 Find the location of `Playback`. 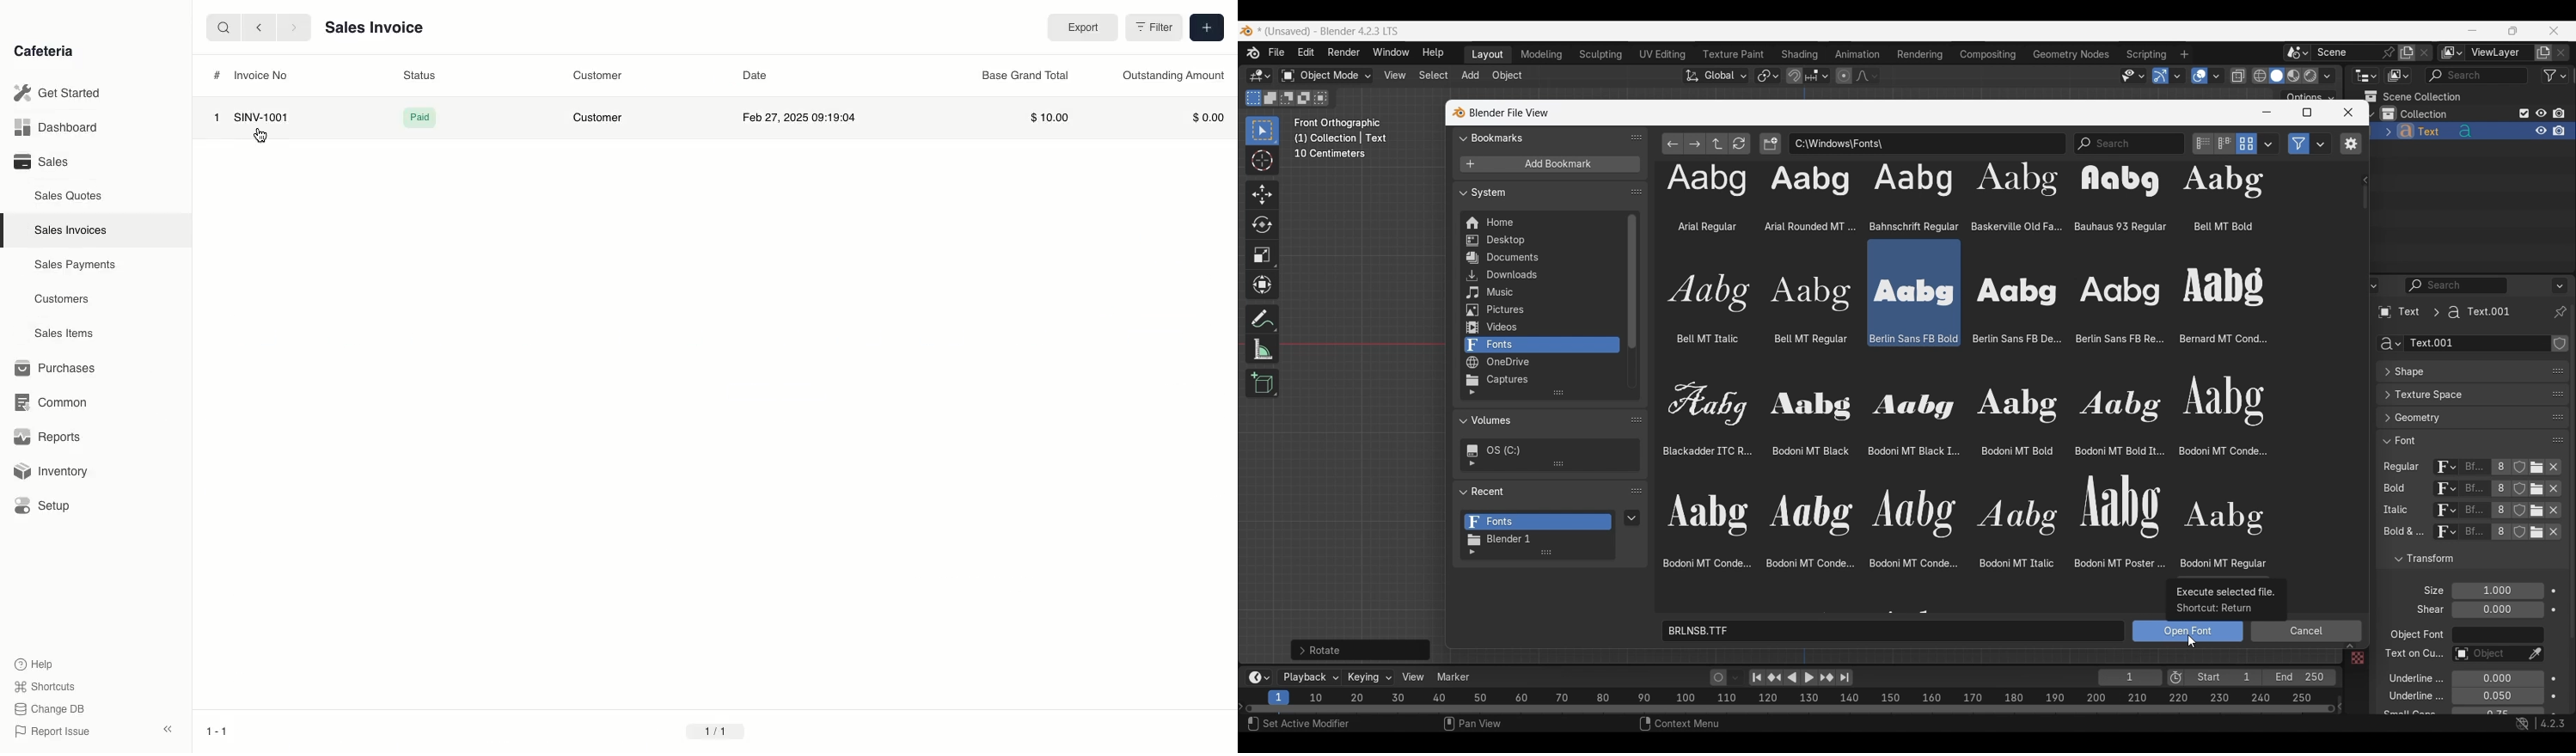

Playback is located at coordinates (1310, 678).